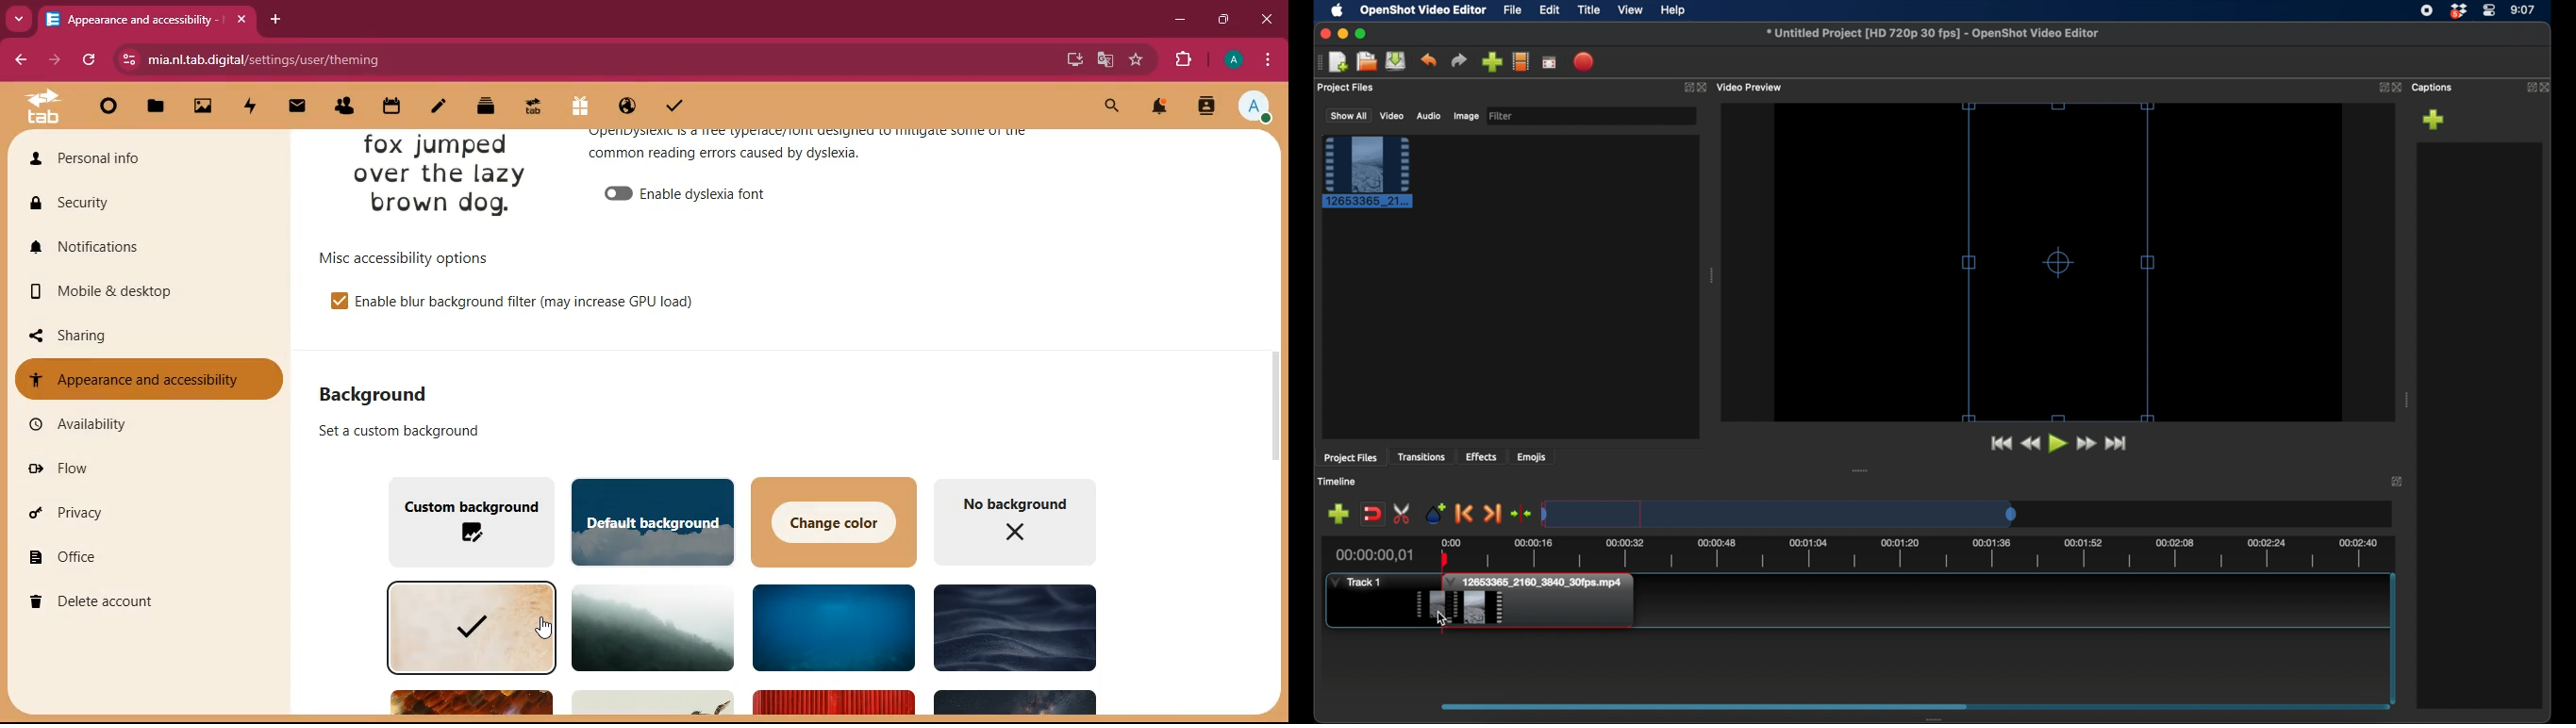 This screenshot has width=2576, height=728. I want to click on calendar, so click(393, 107).